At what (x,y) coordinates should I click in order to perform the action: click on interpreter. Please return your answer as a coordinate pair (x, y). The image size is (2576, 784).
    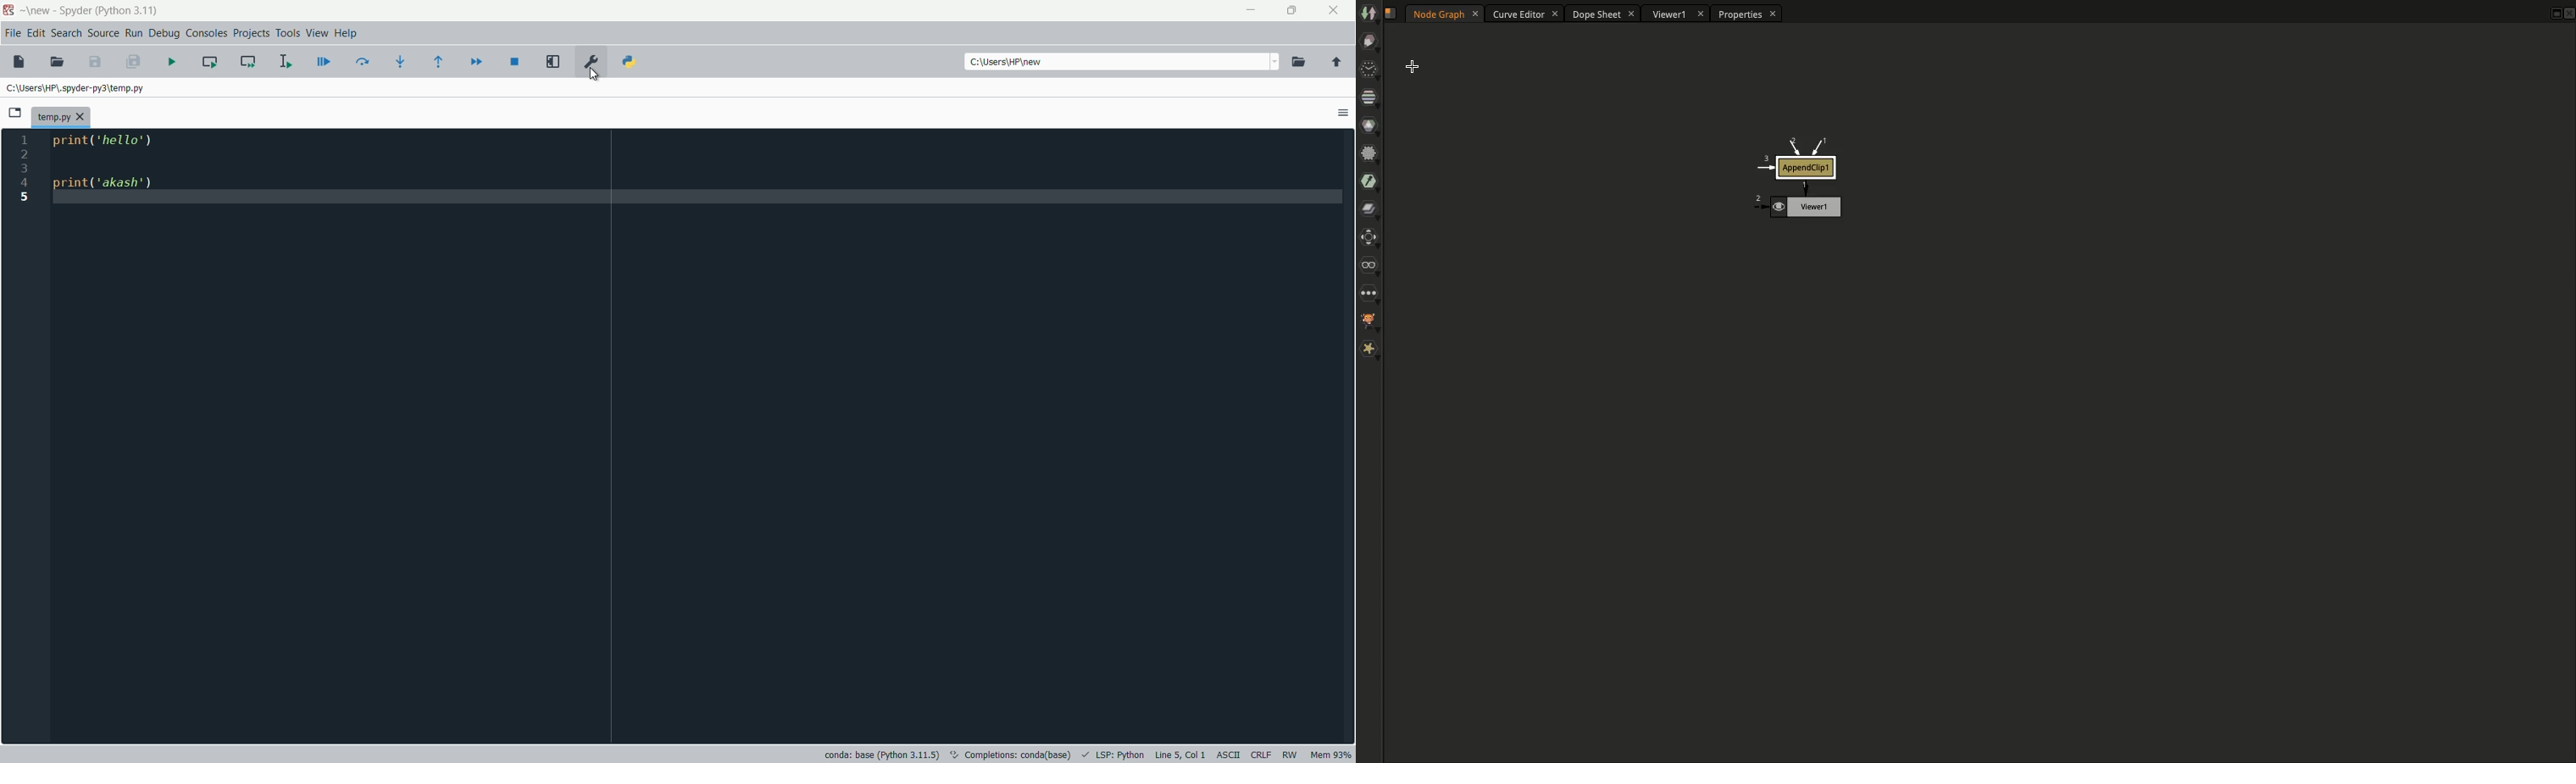
    Looking at the image, I should click on (881, 755).